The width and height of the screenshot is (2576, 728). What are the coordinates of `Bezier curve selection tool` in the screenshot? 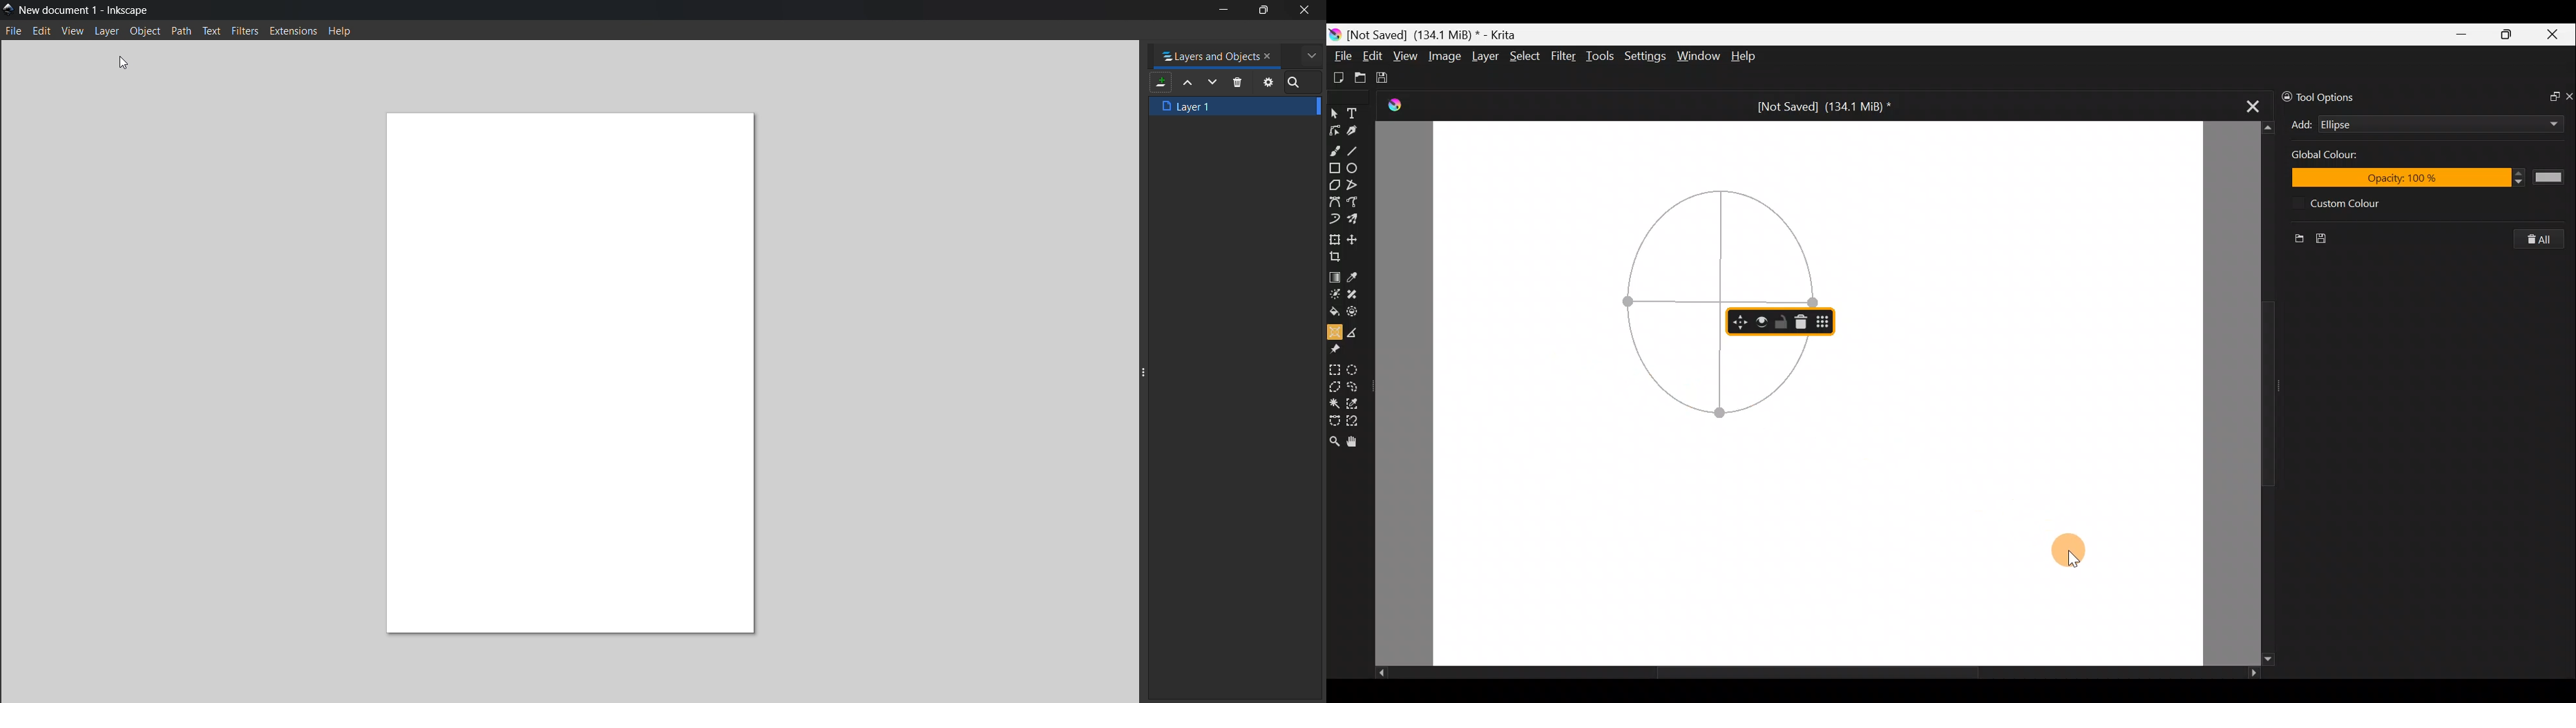 It's located at (1334, 422).